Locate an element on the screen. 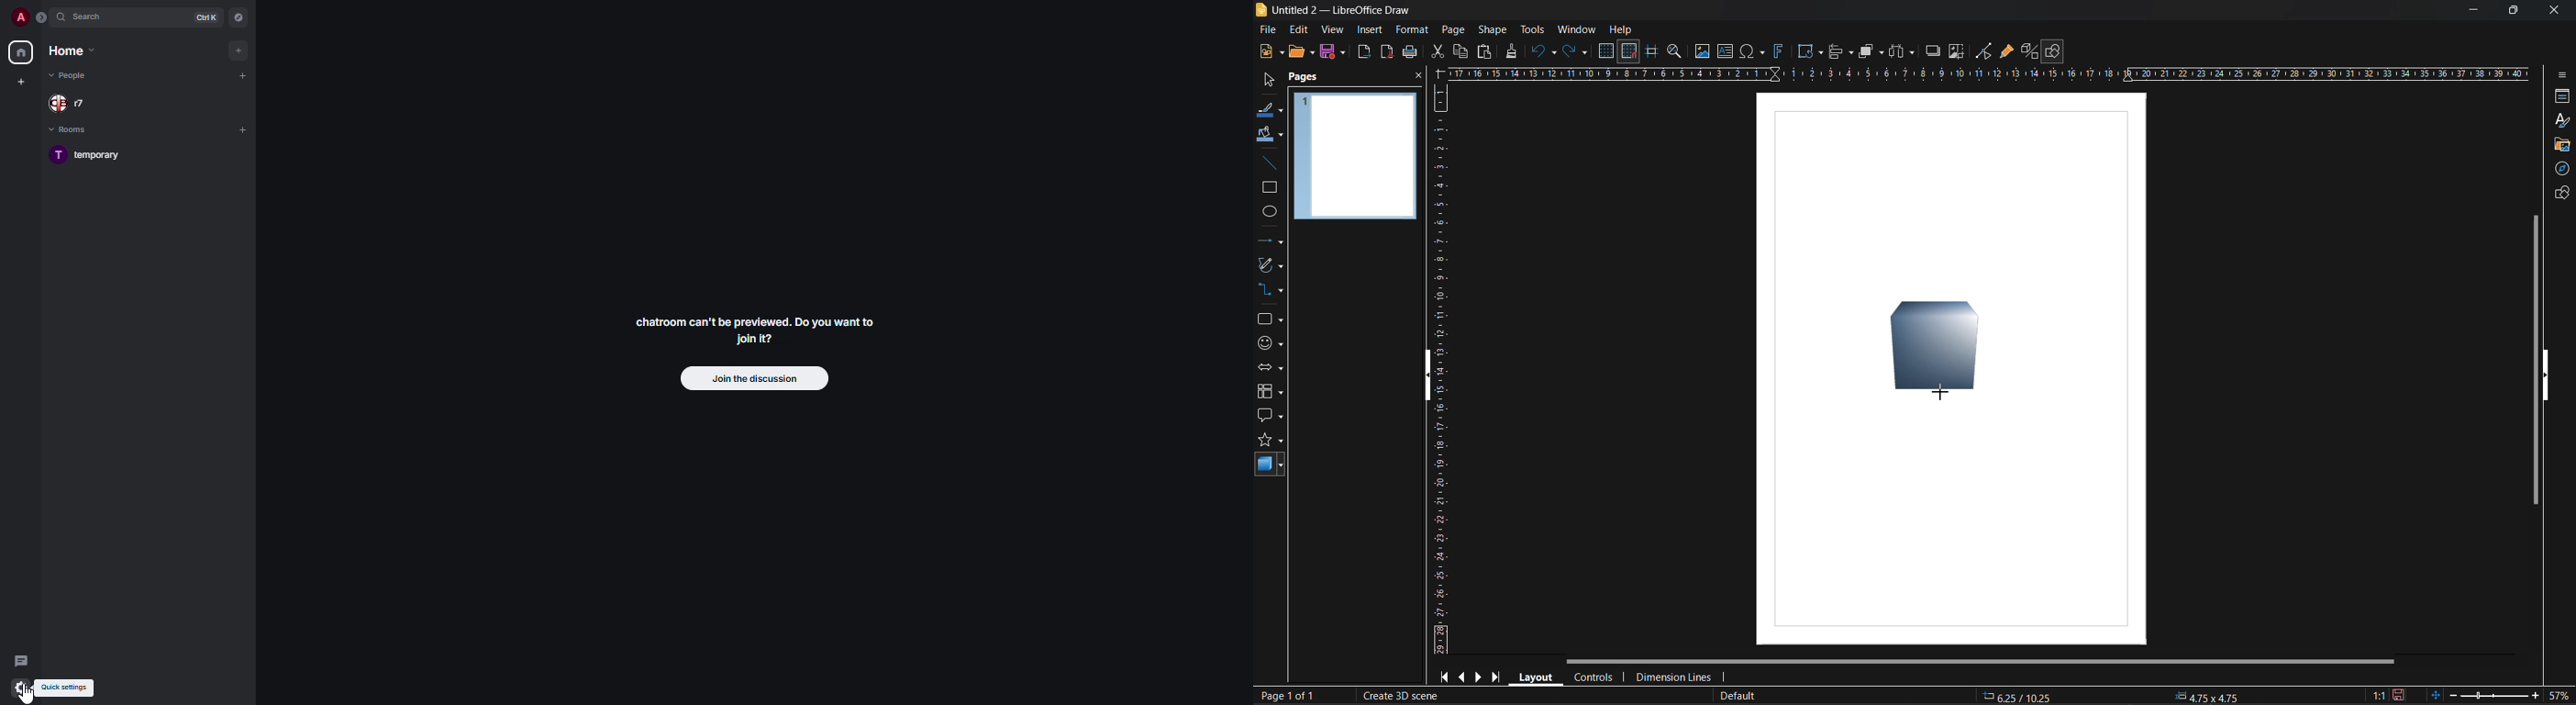  create new space is located at coordinates (18, 82).